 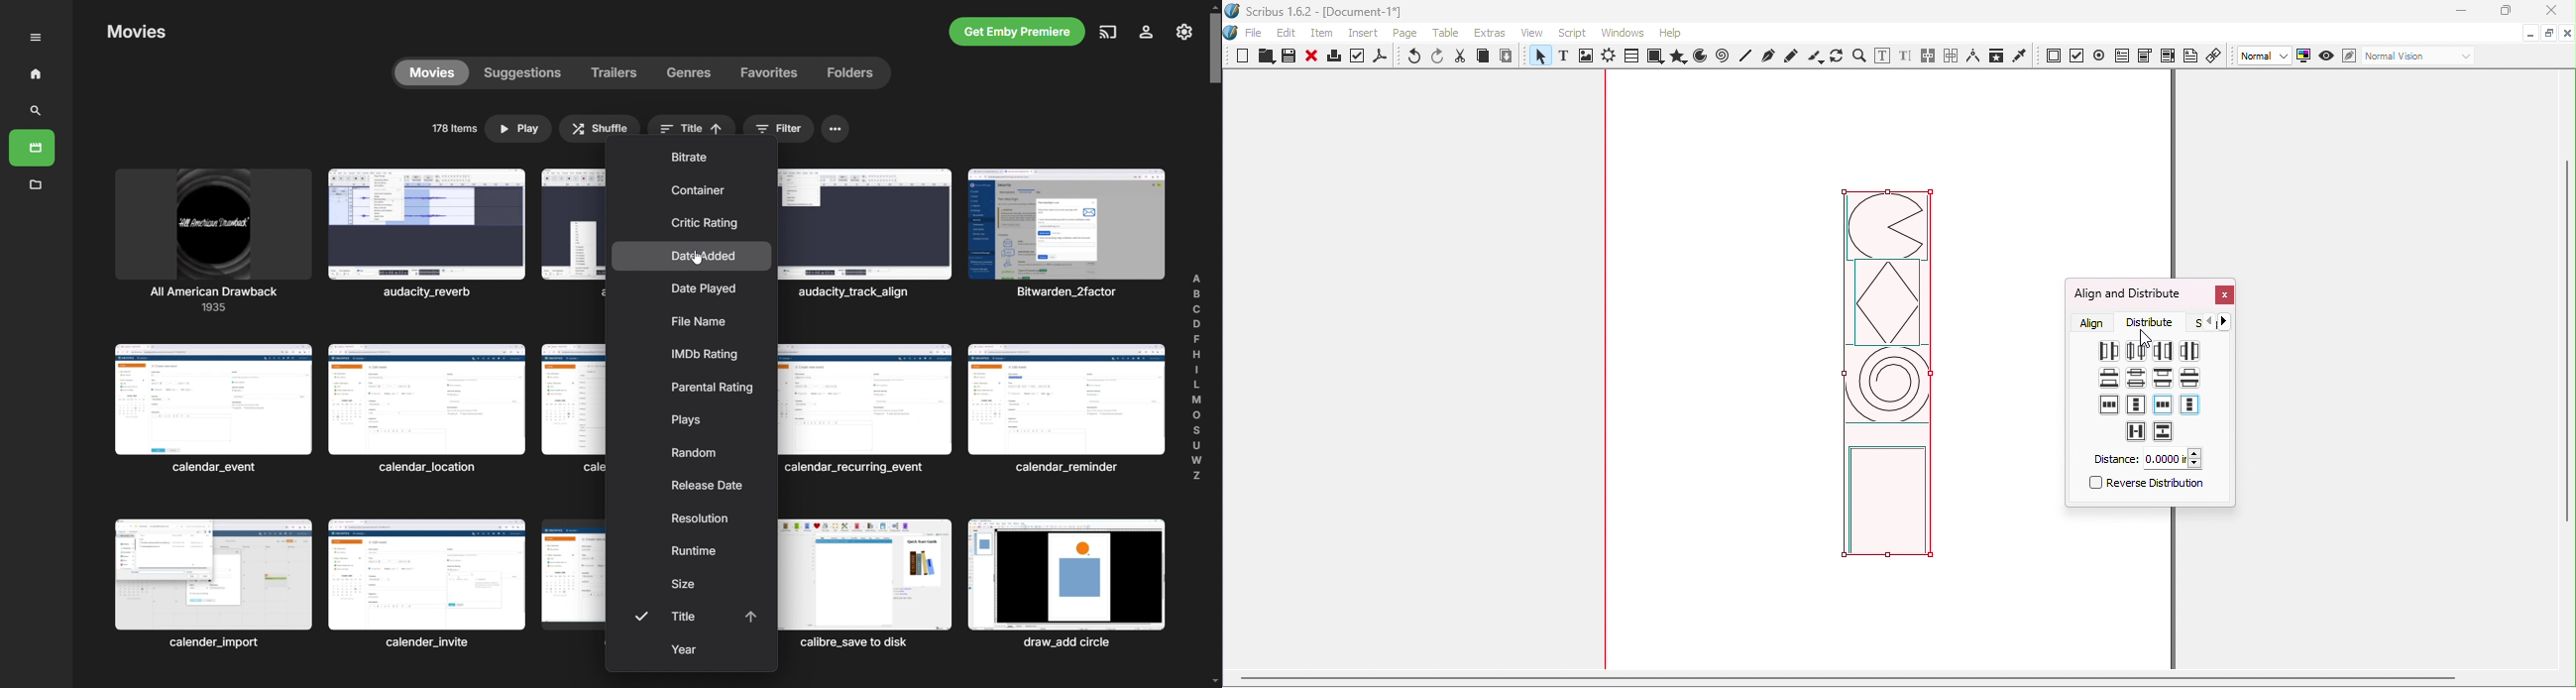 What do you see at coordinates (1567, 57) in the screenshot?
I see `Text frame` at bounding box center [1567, 57].